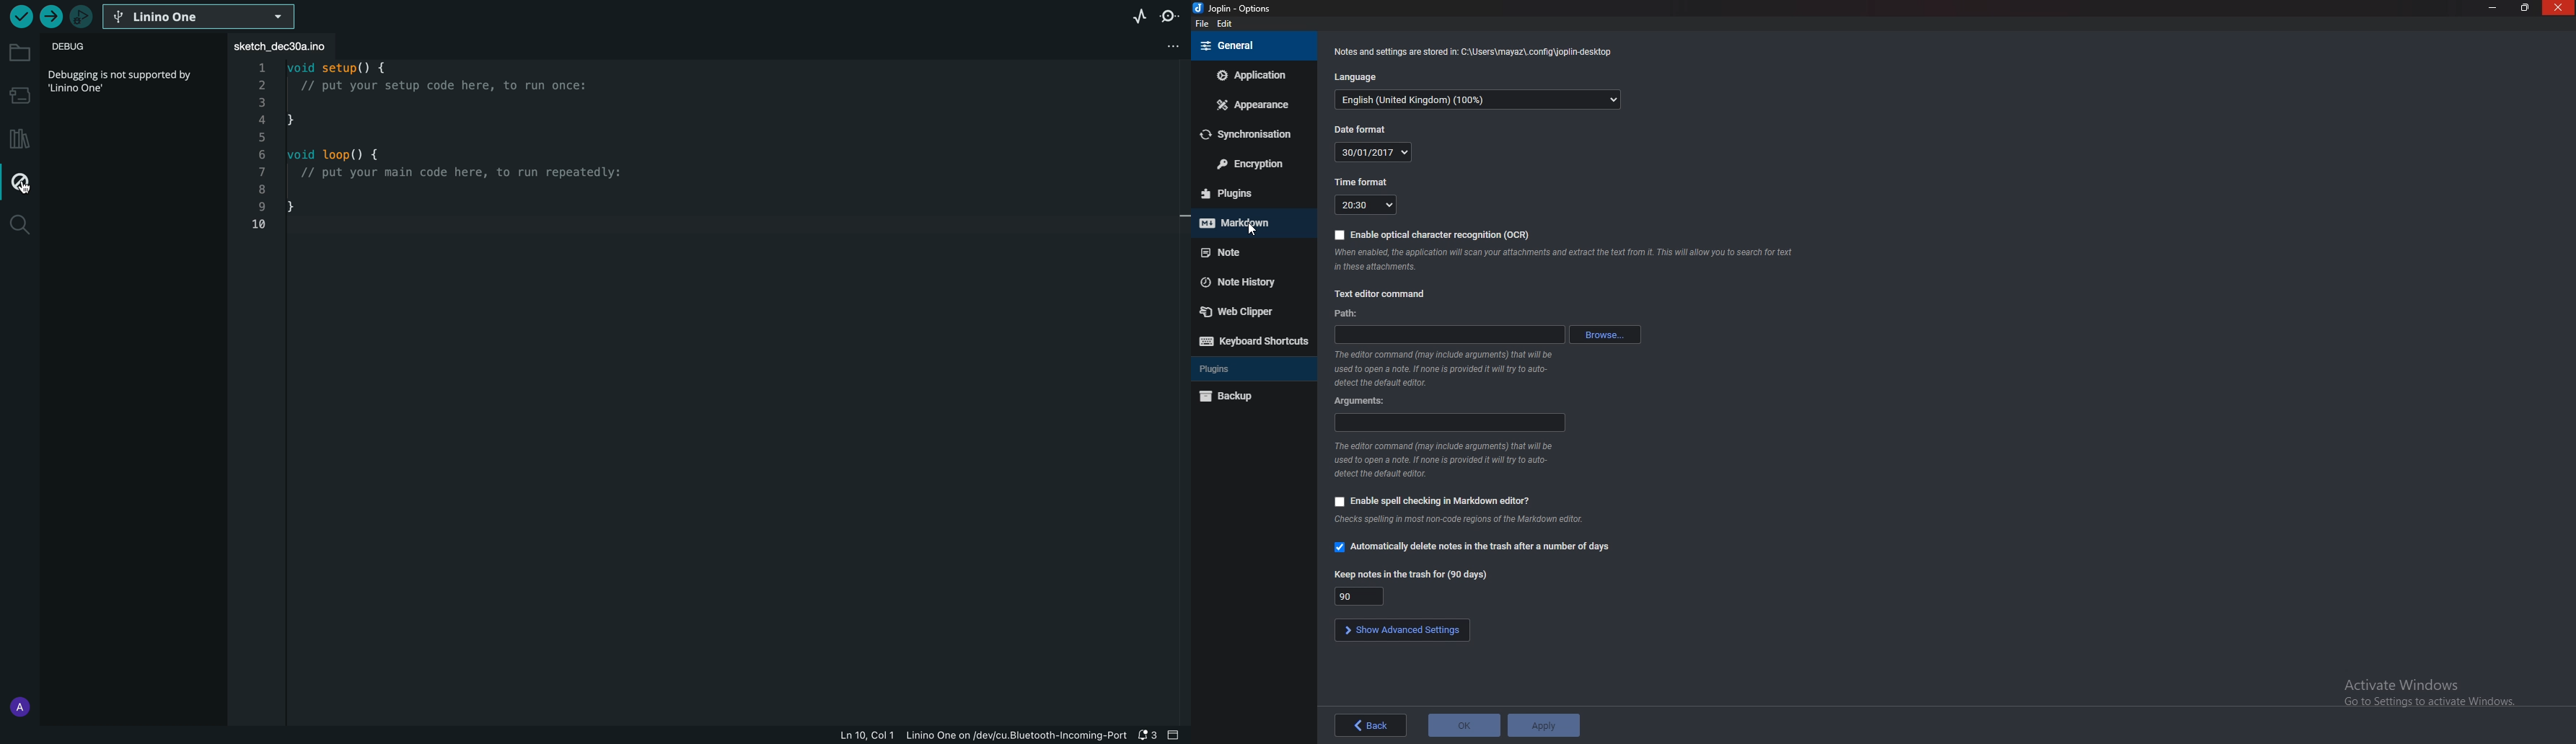  Describe the element at coordinates (1245, 312) in the screenshot. I see `Web clipper` at that location.